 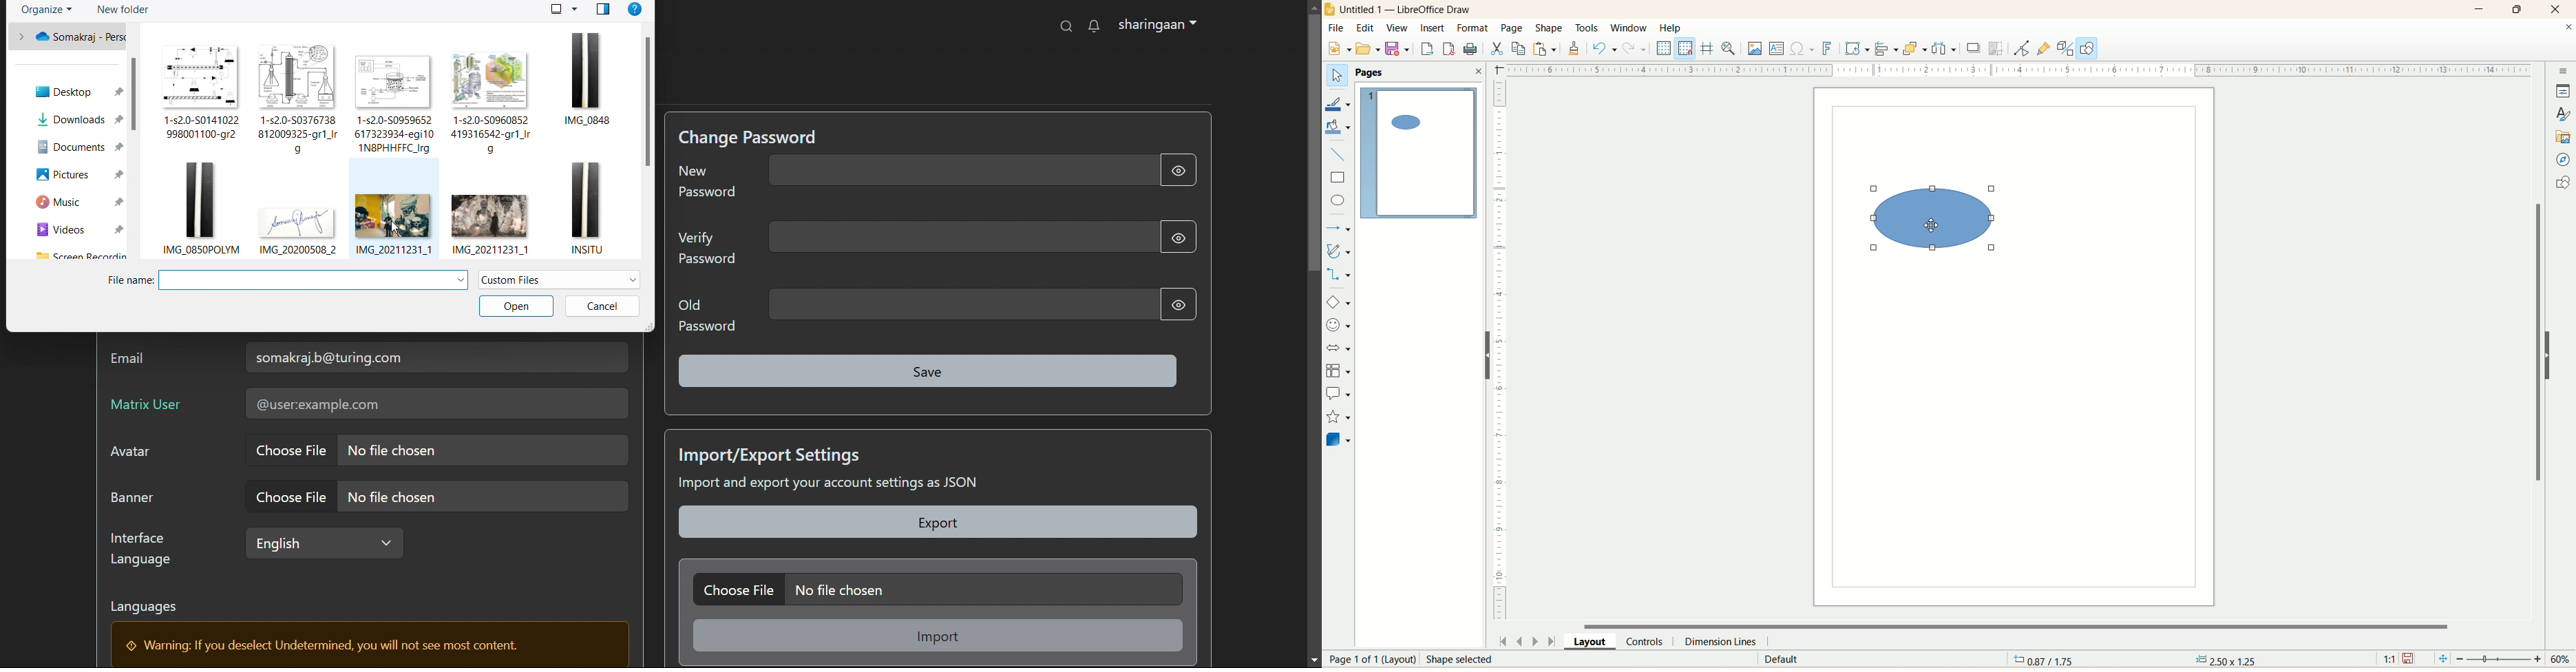 What do you see at coordinates (145, 549) in the screenshot?
I see `Interface Language` at bounding box center [145, 549].